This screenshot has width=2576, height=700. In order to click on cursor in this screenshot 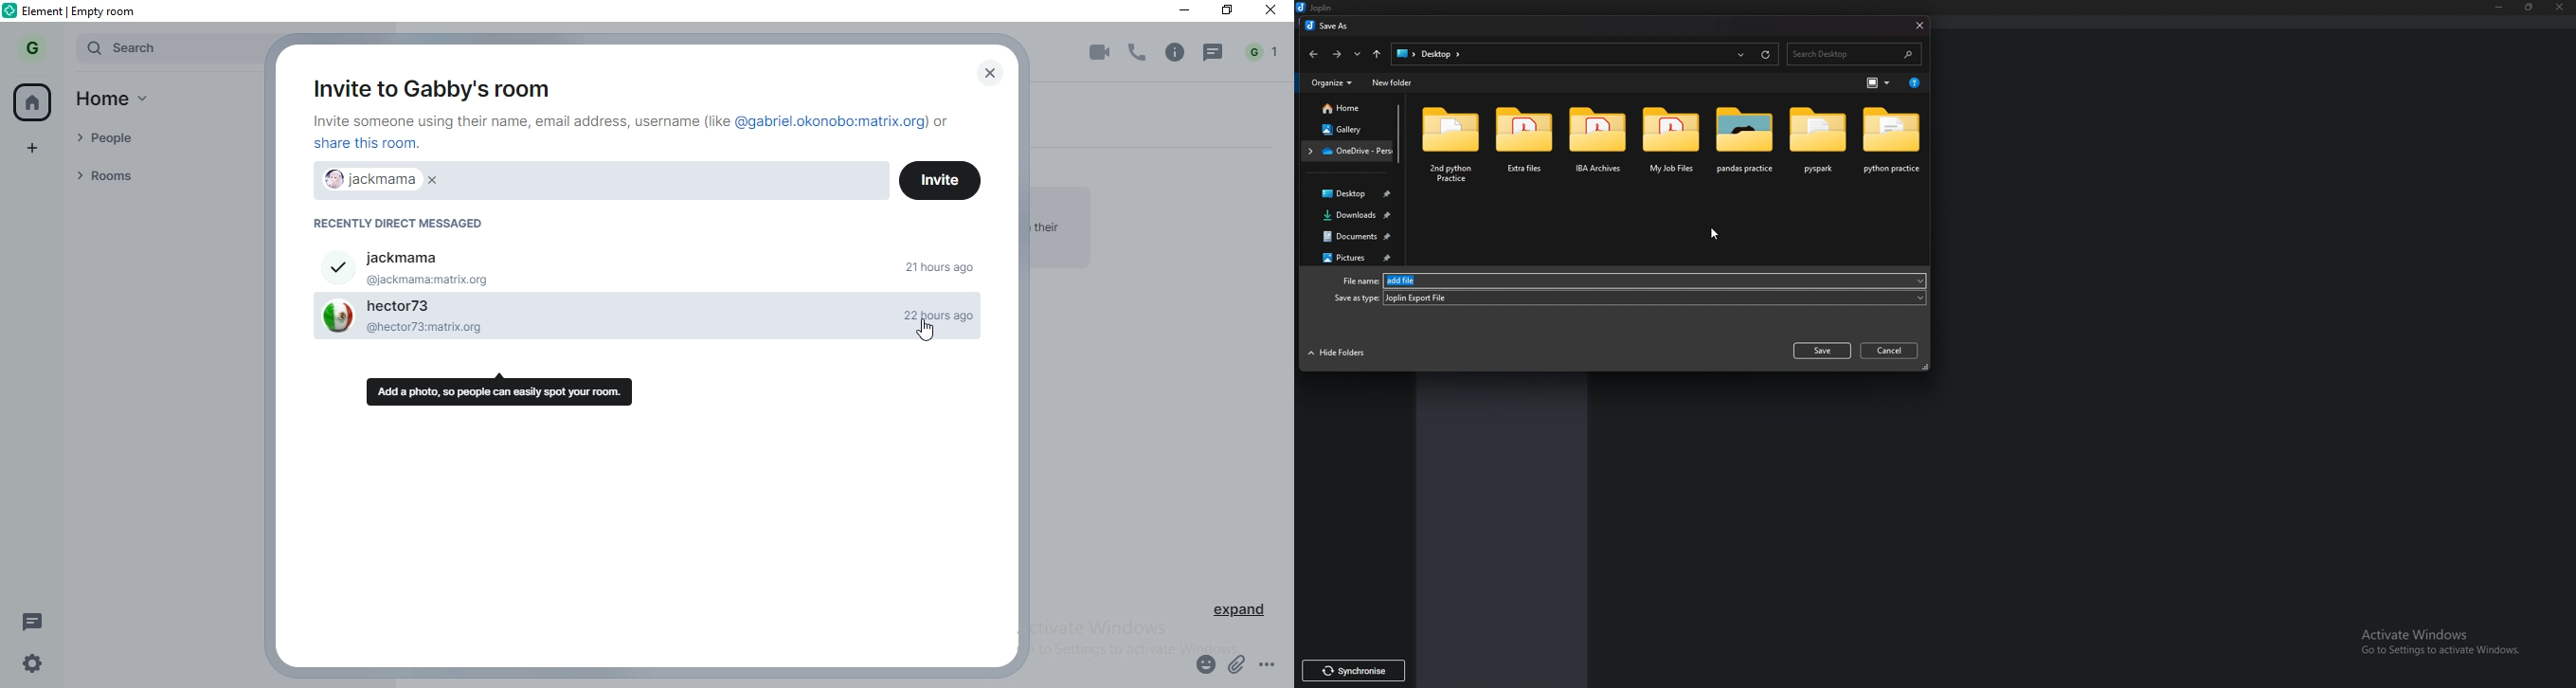, I will do `click(1720, 230)`.